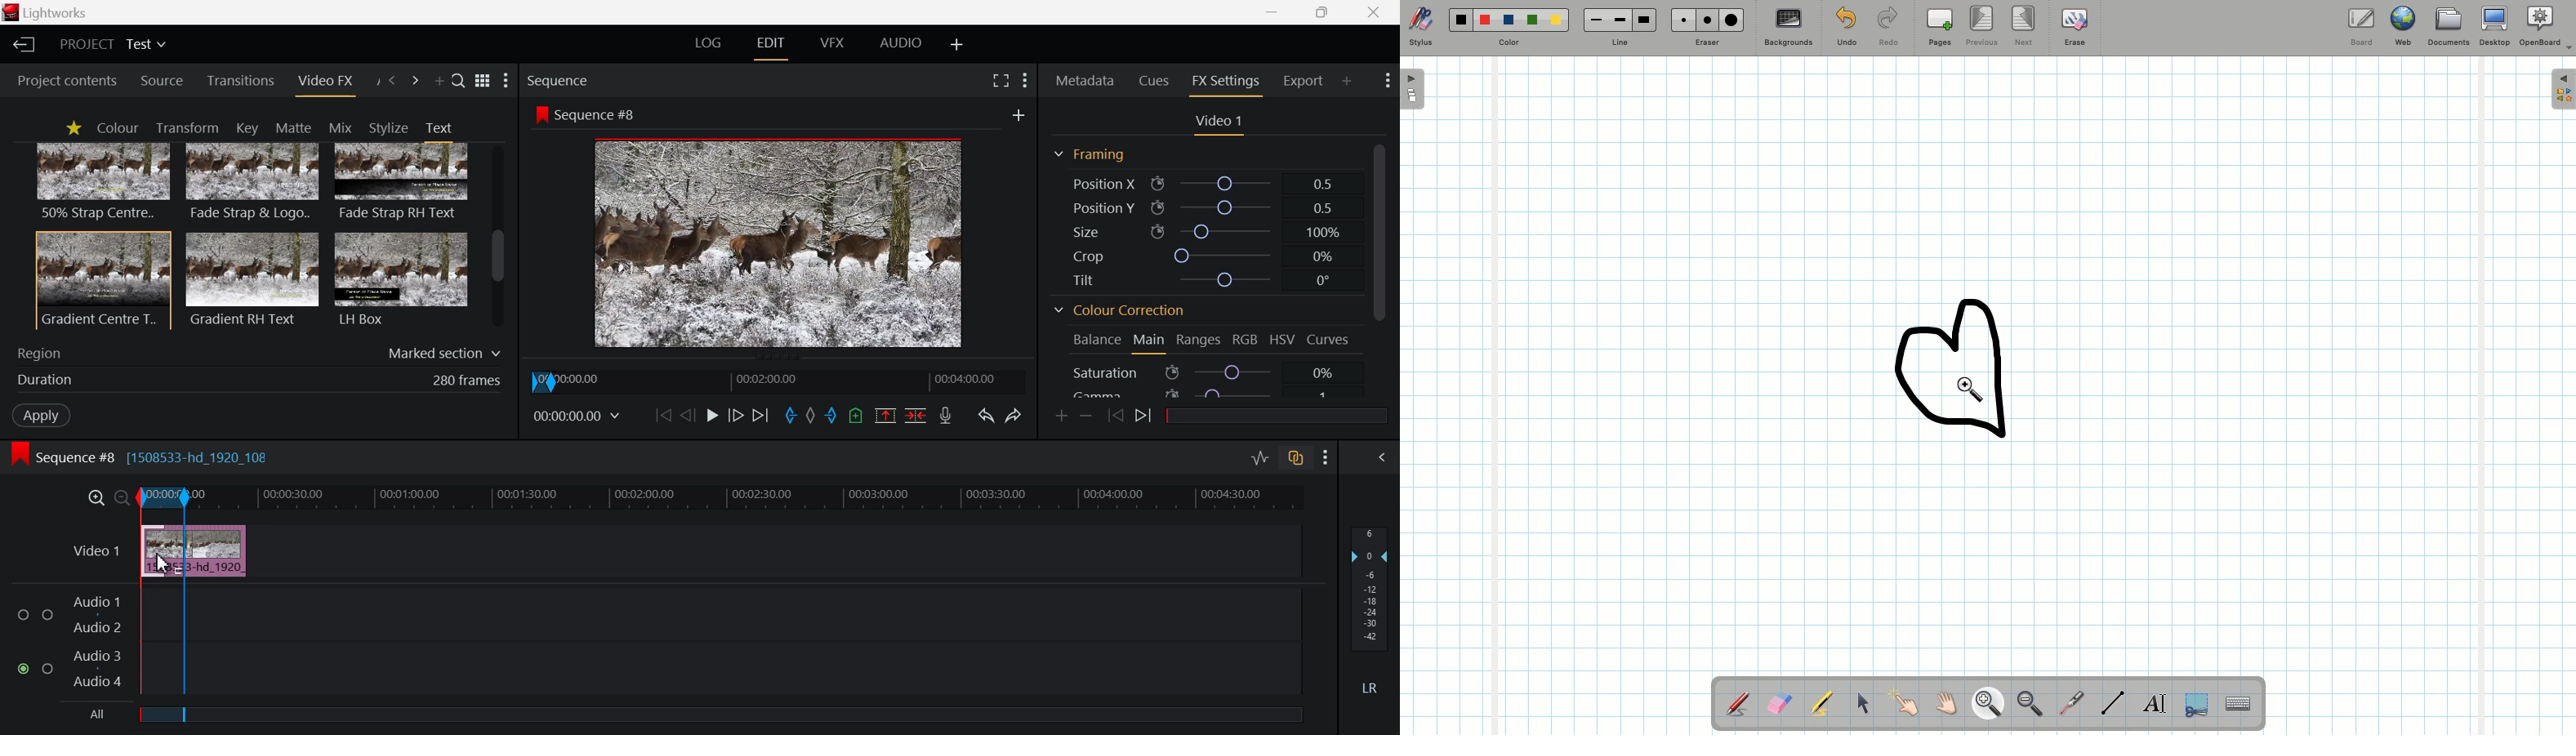 The width and height of the screenshot is (2576, 756). What do you see at coordinates (1263, 458) in the screenshot?
I see `Toggle audio levels editing` at bounding box center [1263, 458].